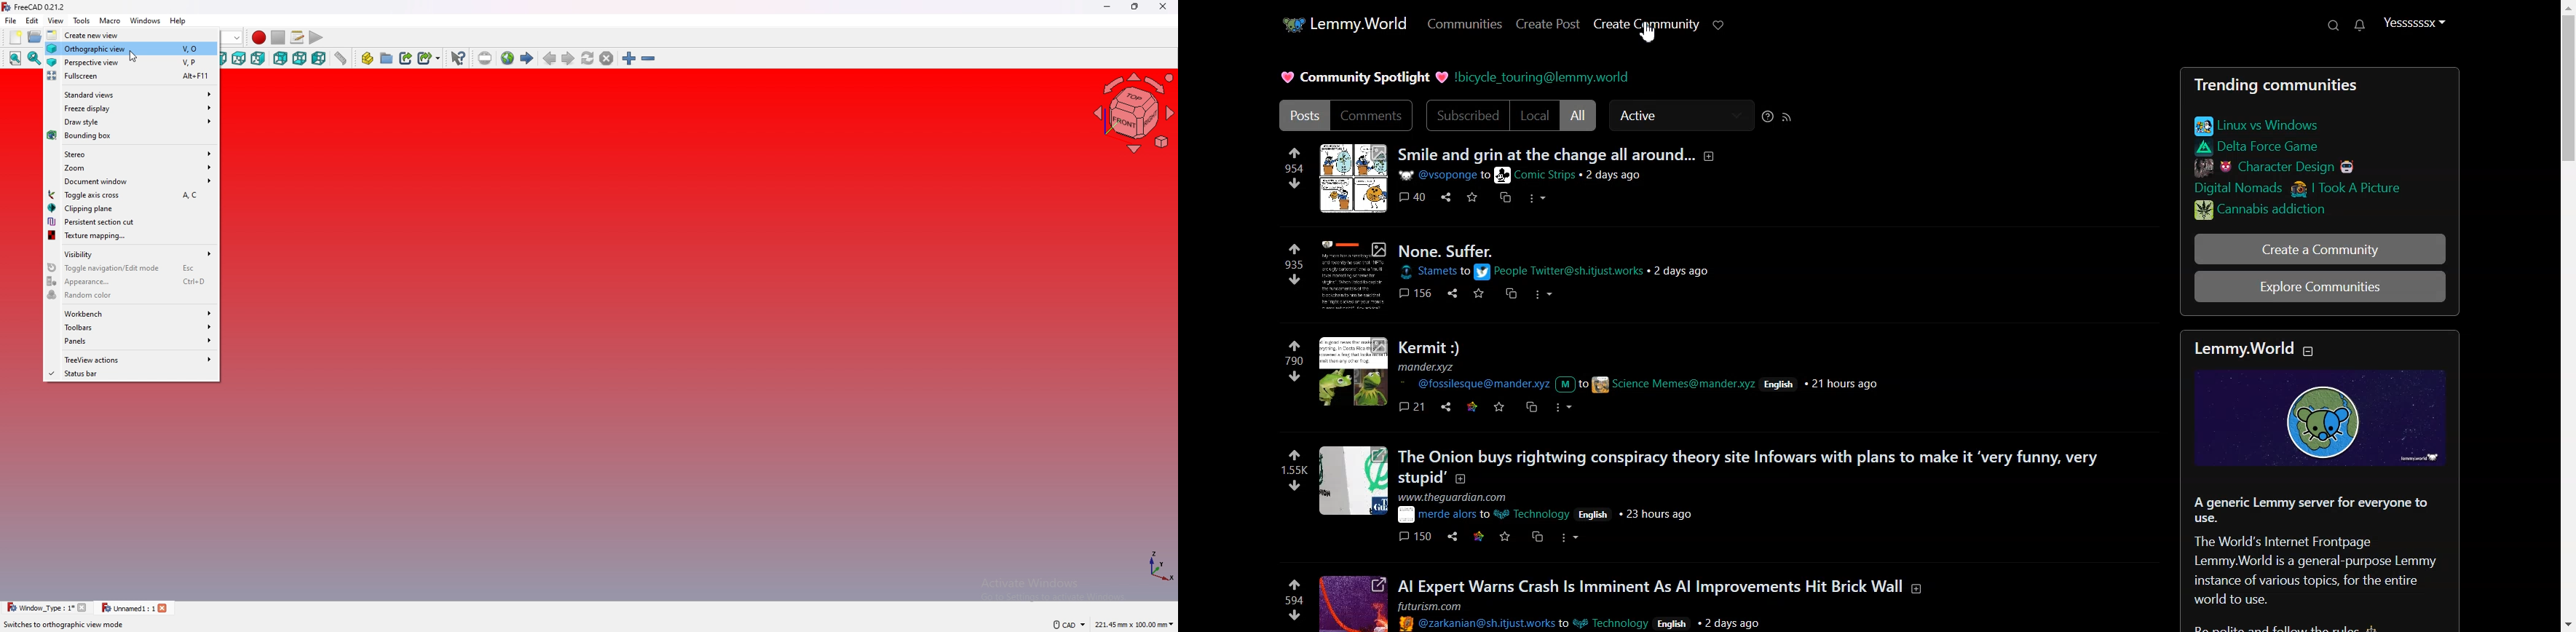 The height and width of the screenshot is (644, 2576). I want to click on zoom, so click(132, 169).